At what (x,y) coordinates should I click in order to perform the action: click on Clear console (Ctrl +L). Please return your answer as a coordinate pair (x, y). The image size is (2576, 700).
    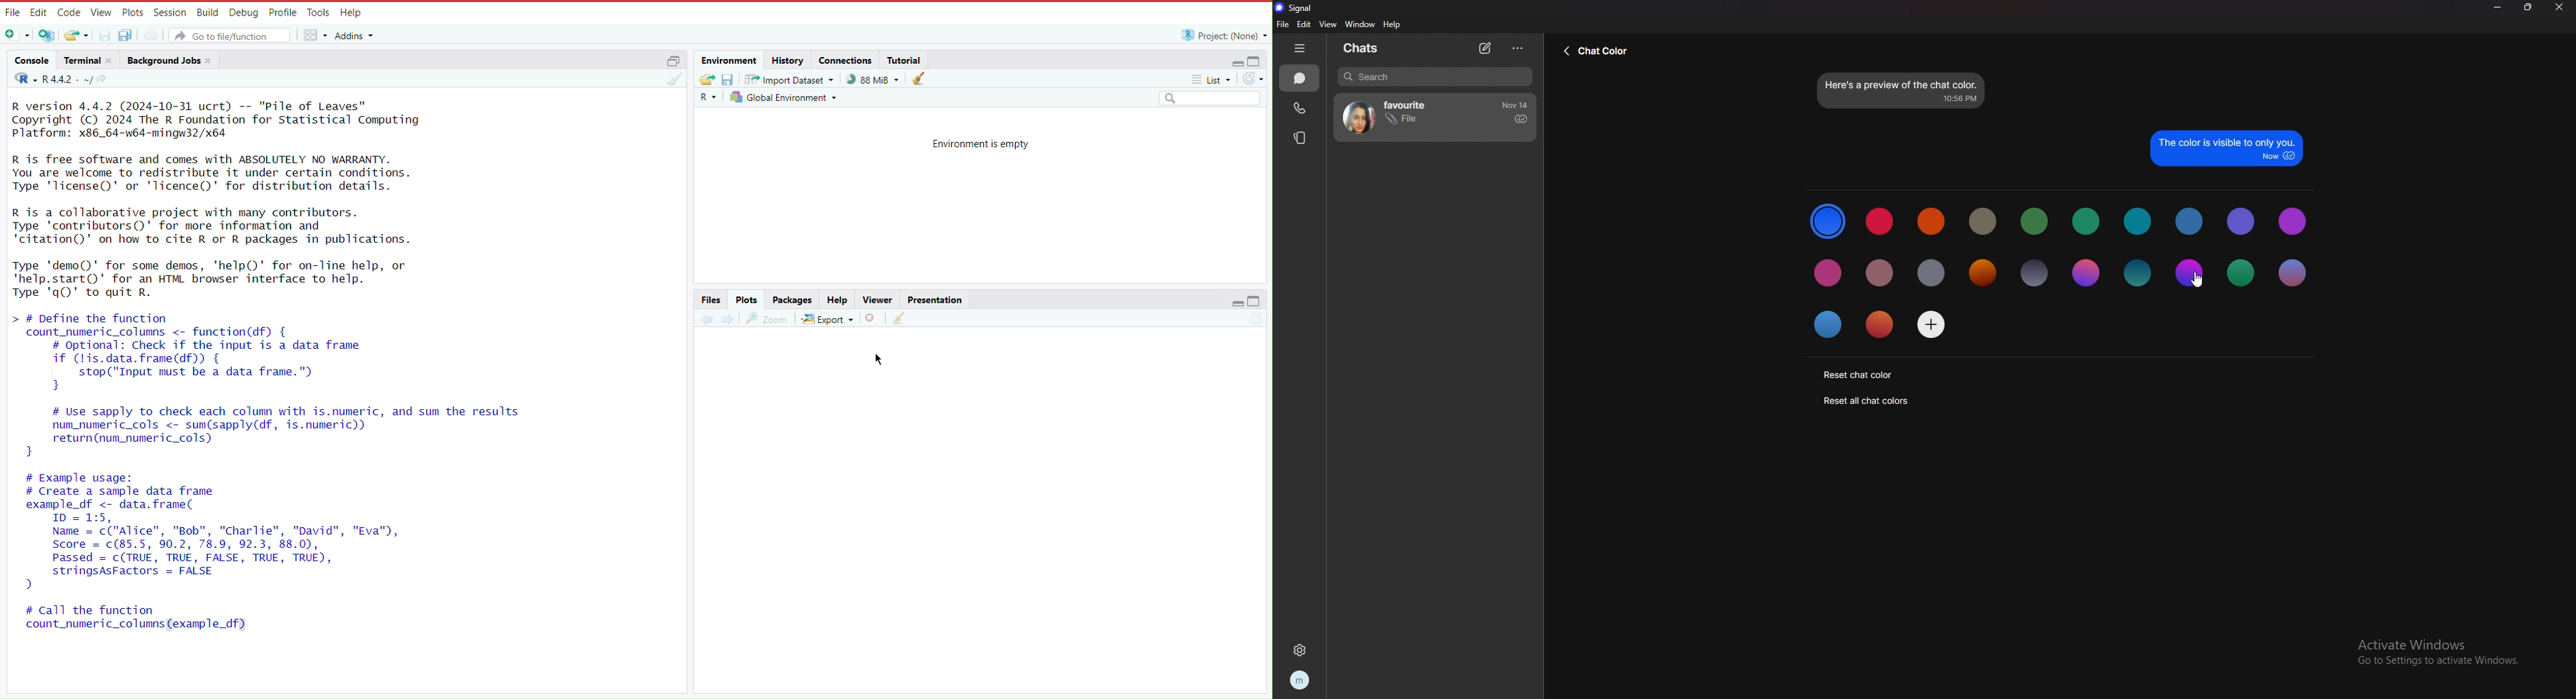
    Looking at the image, I should click on (922, 79).